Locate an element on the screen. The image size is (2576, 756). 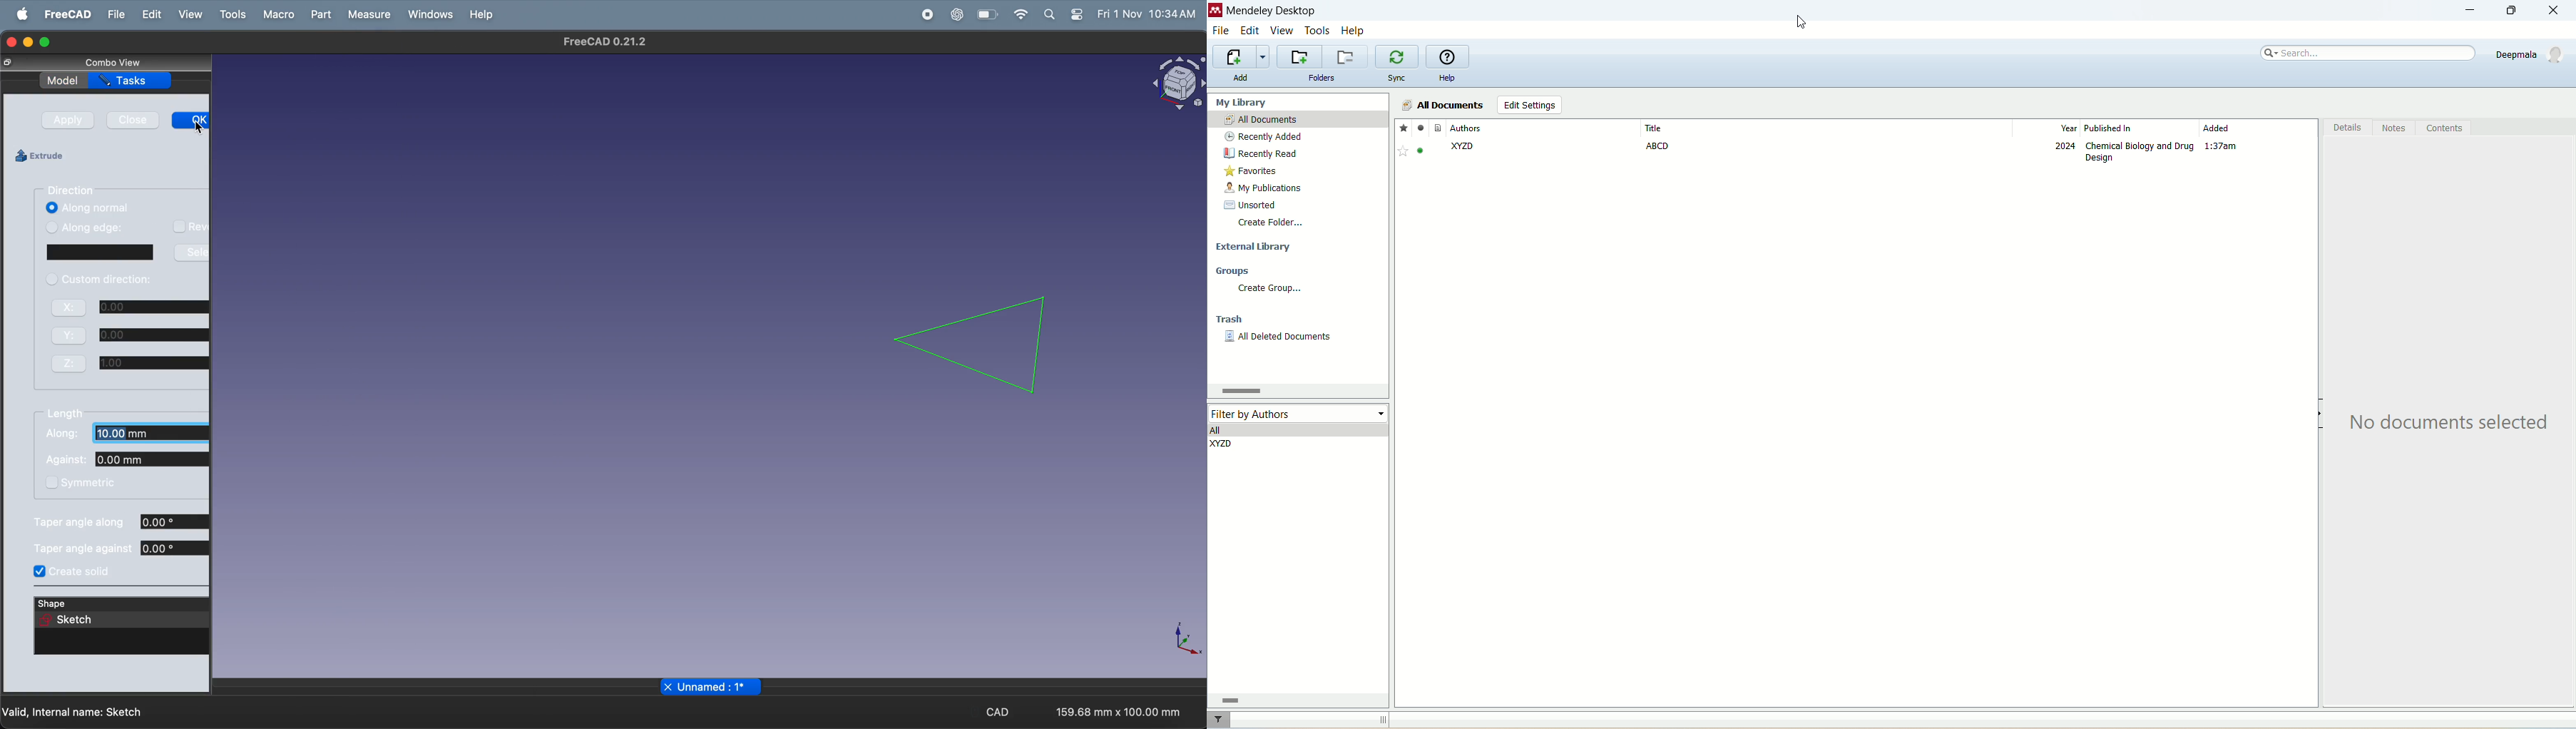
create a new folder is located at coordinates (1299, 57).